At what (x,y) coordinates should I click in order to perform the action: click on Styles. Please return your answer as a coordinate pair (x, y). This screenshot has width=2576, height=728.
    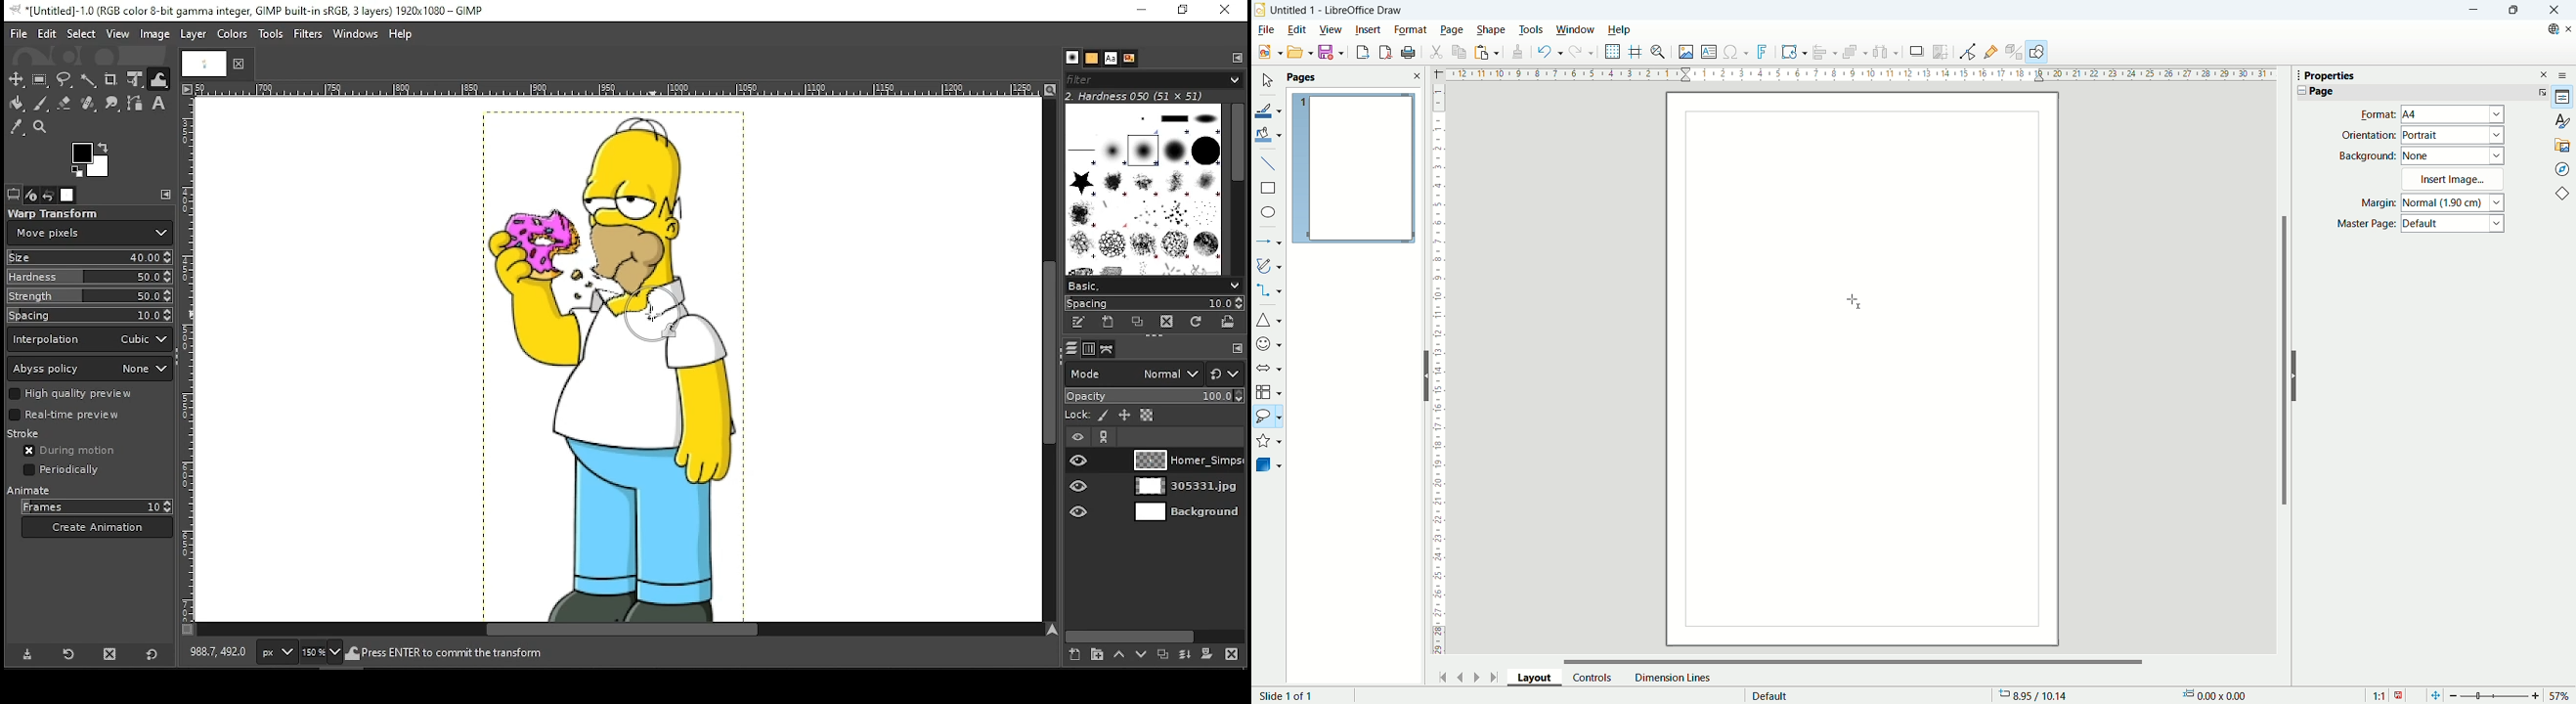
    Looking at the image, I should click on (2562, 121).